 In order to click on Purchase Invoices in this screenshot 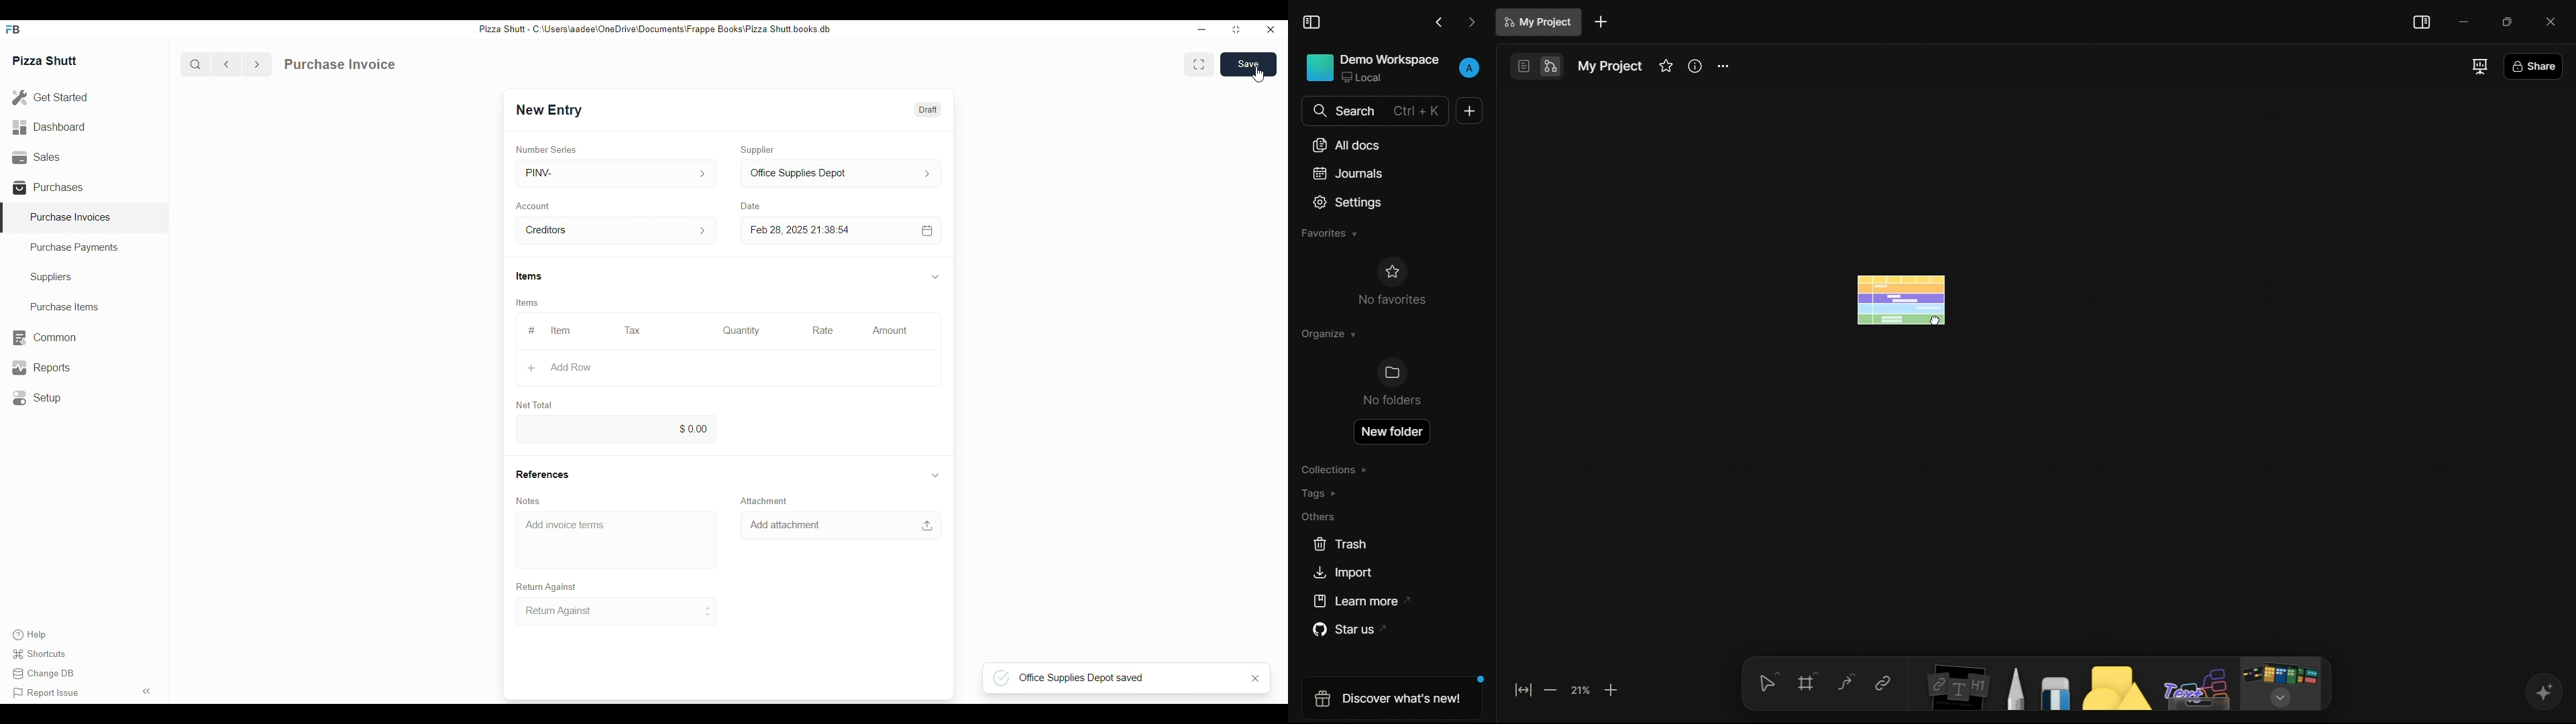, I will do `click(70, 217)`.